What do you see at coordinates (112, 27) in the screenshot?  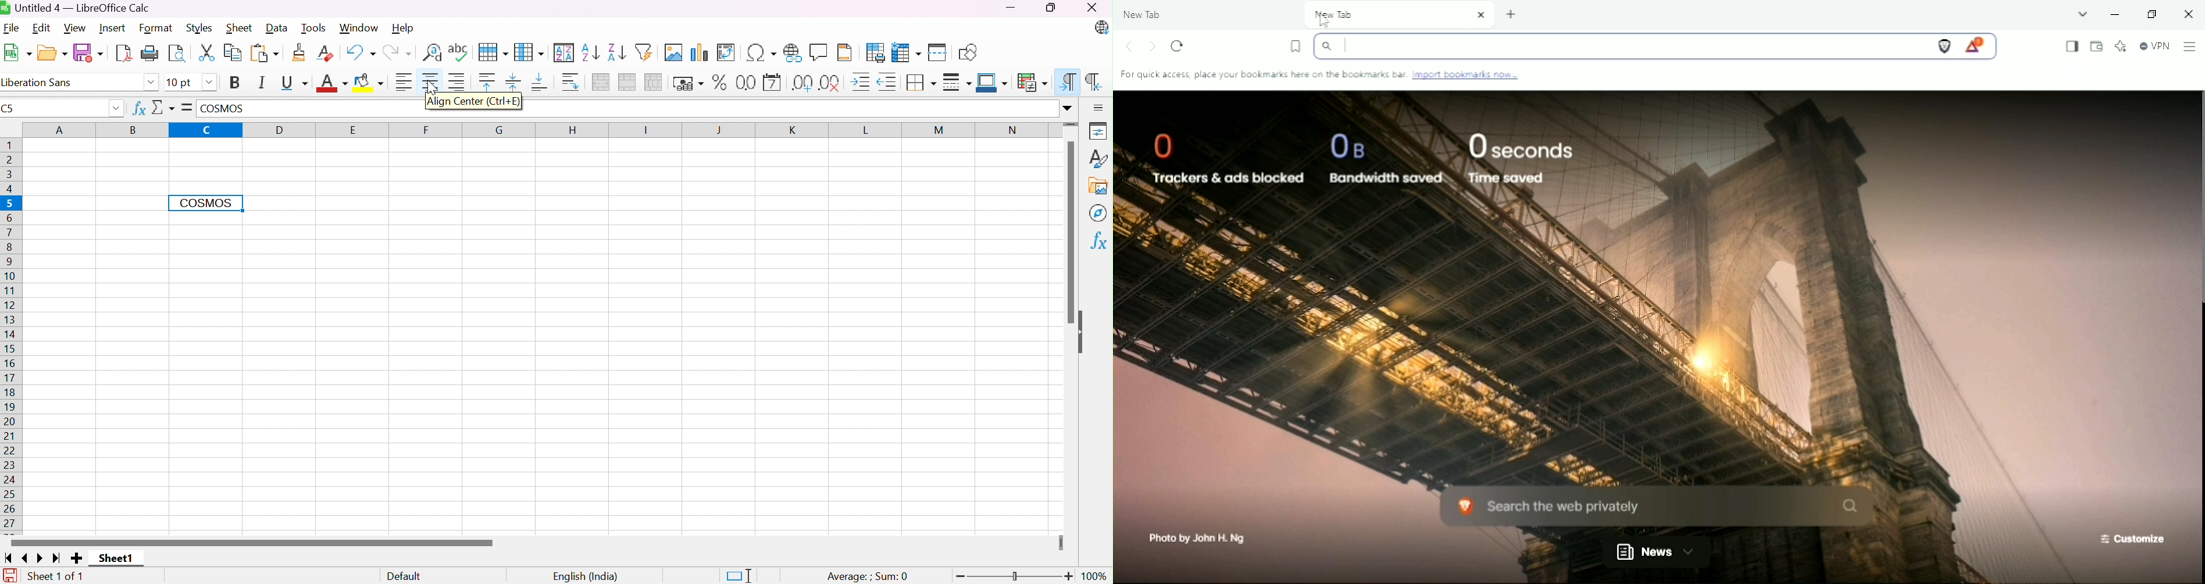 I see `Insert` at bounding box center [112, 27].